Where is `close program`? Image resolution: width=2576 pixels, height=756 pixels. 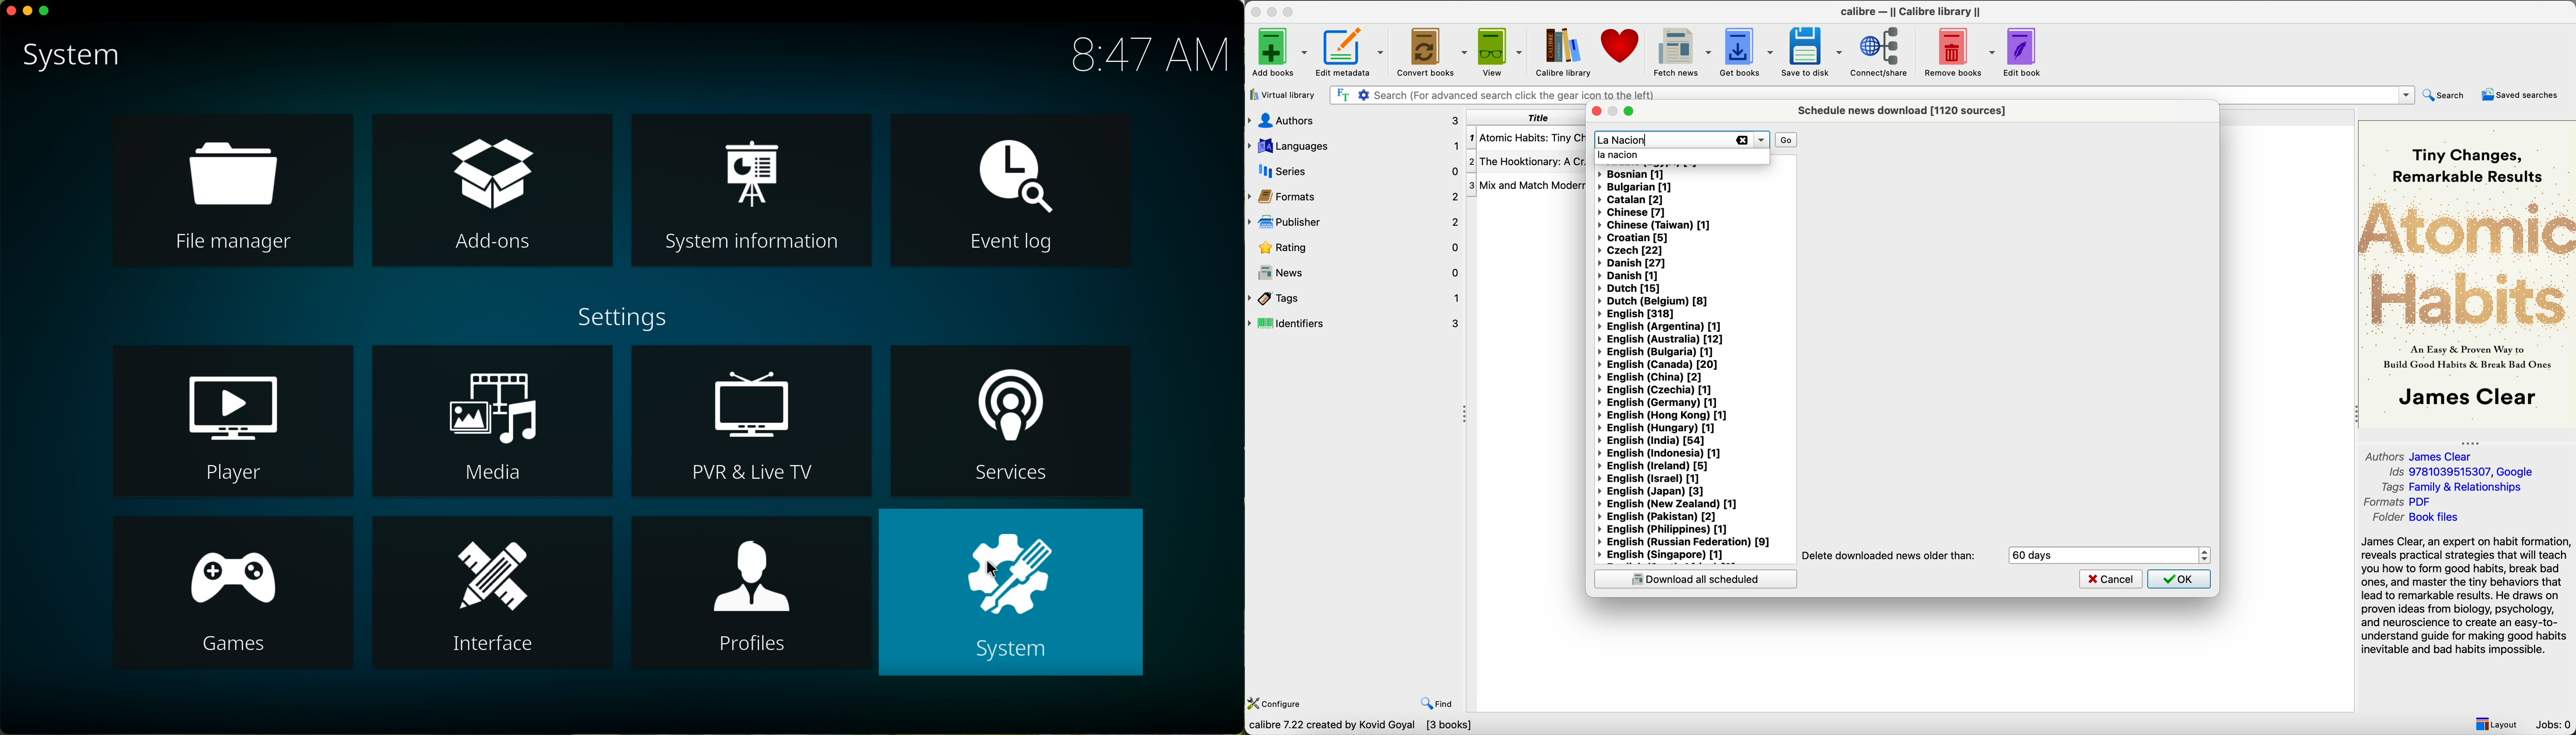
close program is located at coordinates (9, 12).